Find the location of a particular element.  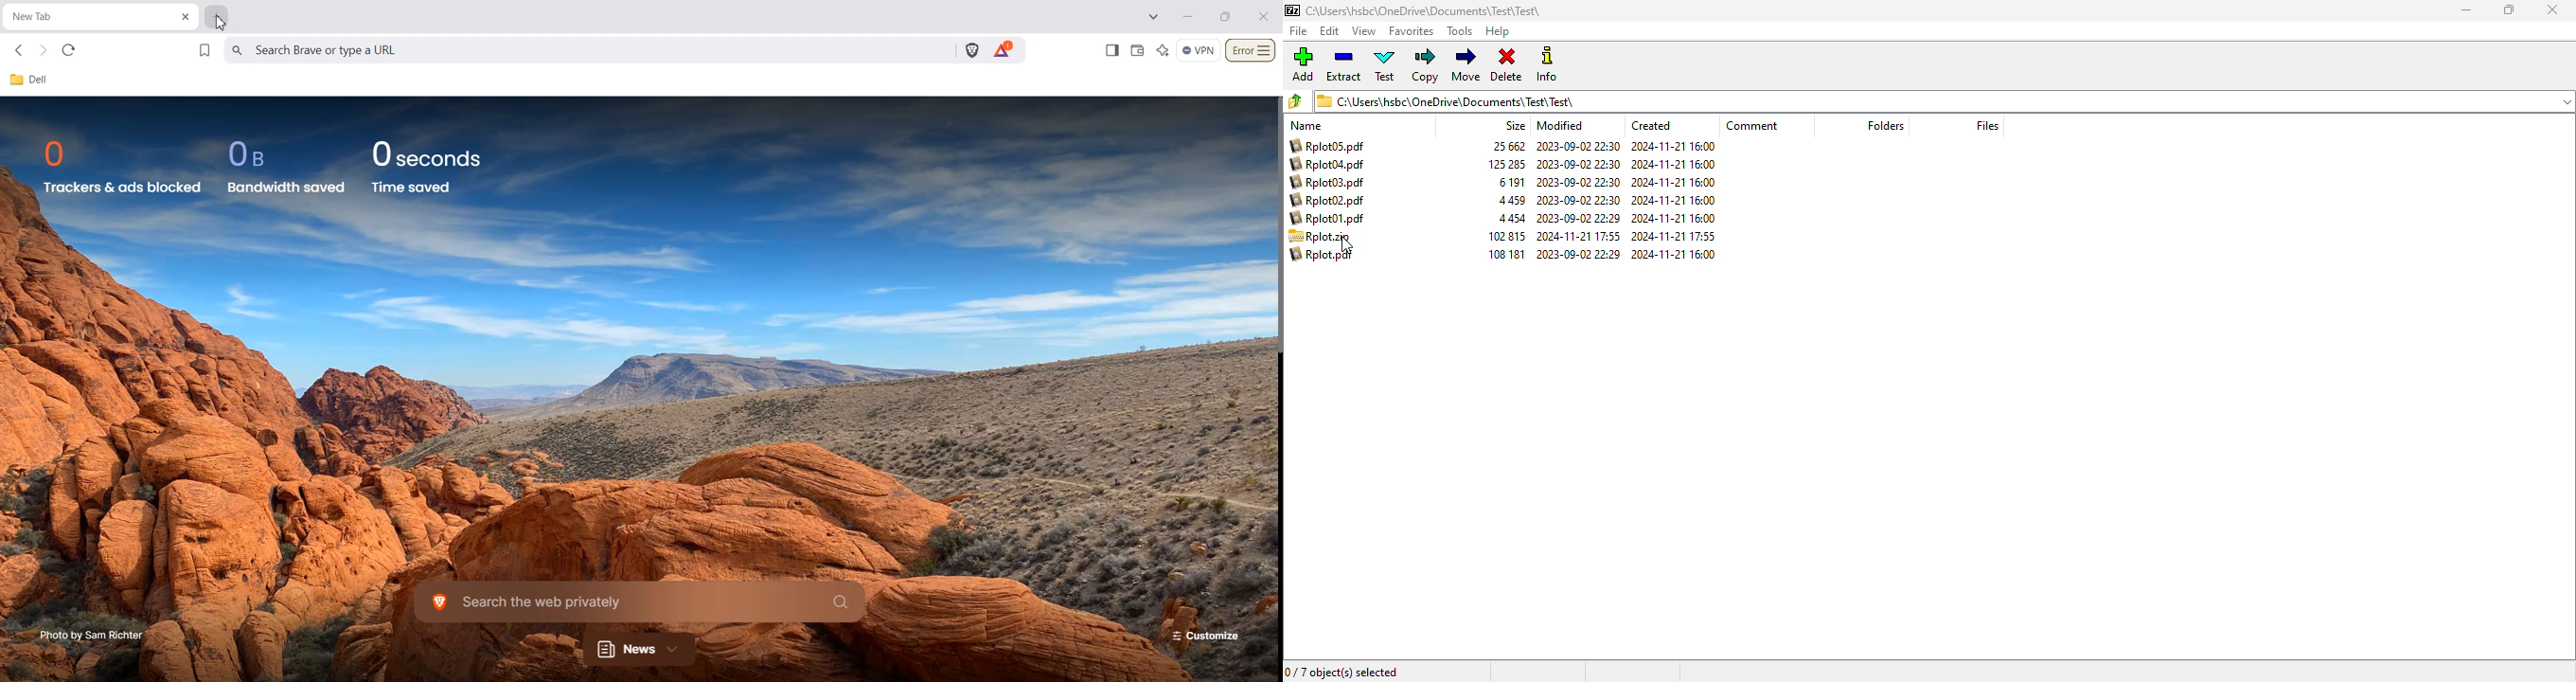

tools is located at coordinates (1459, 31).